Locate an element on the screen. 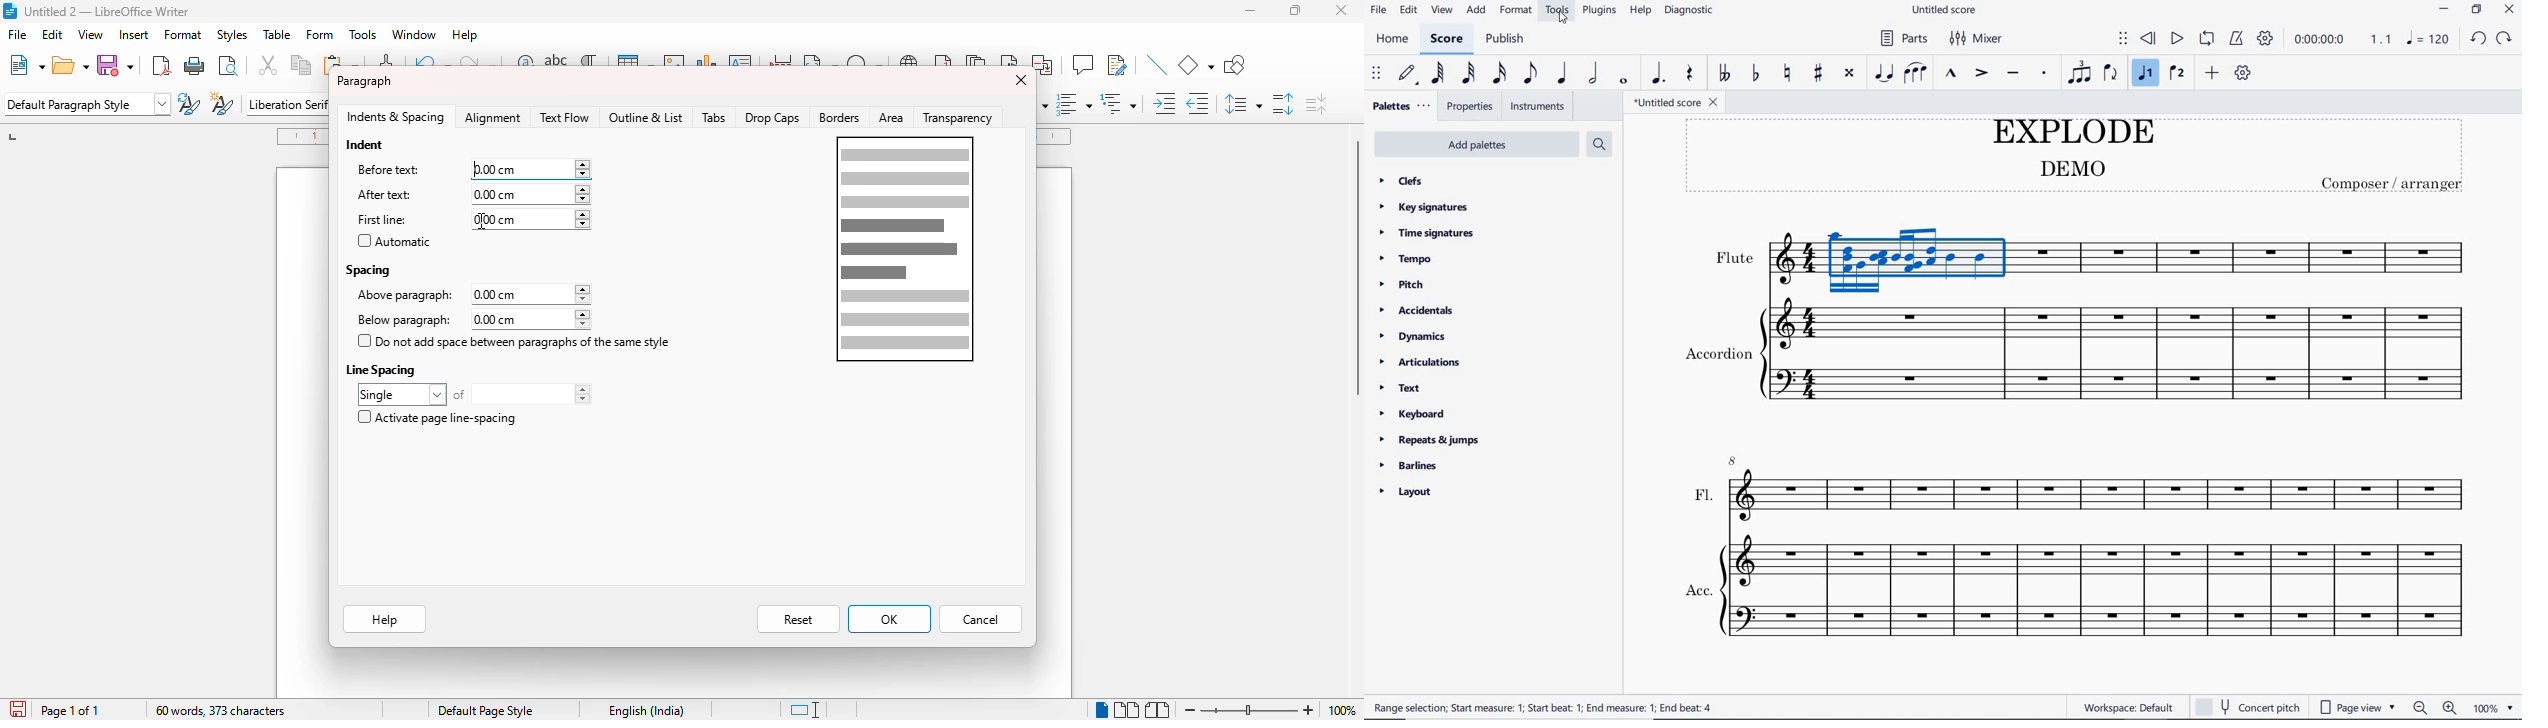  help is located at coordinates (384, 621).